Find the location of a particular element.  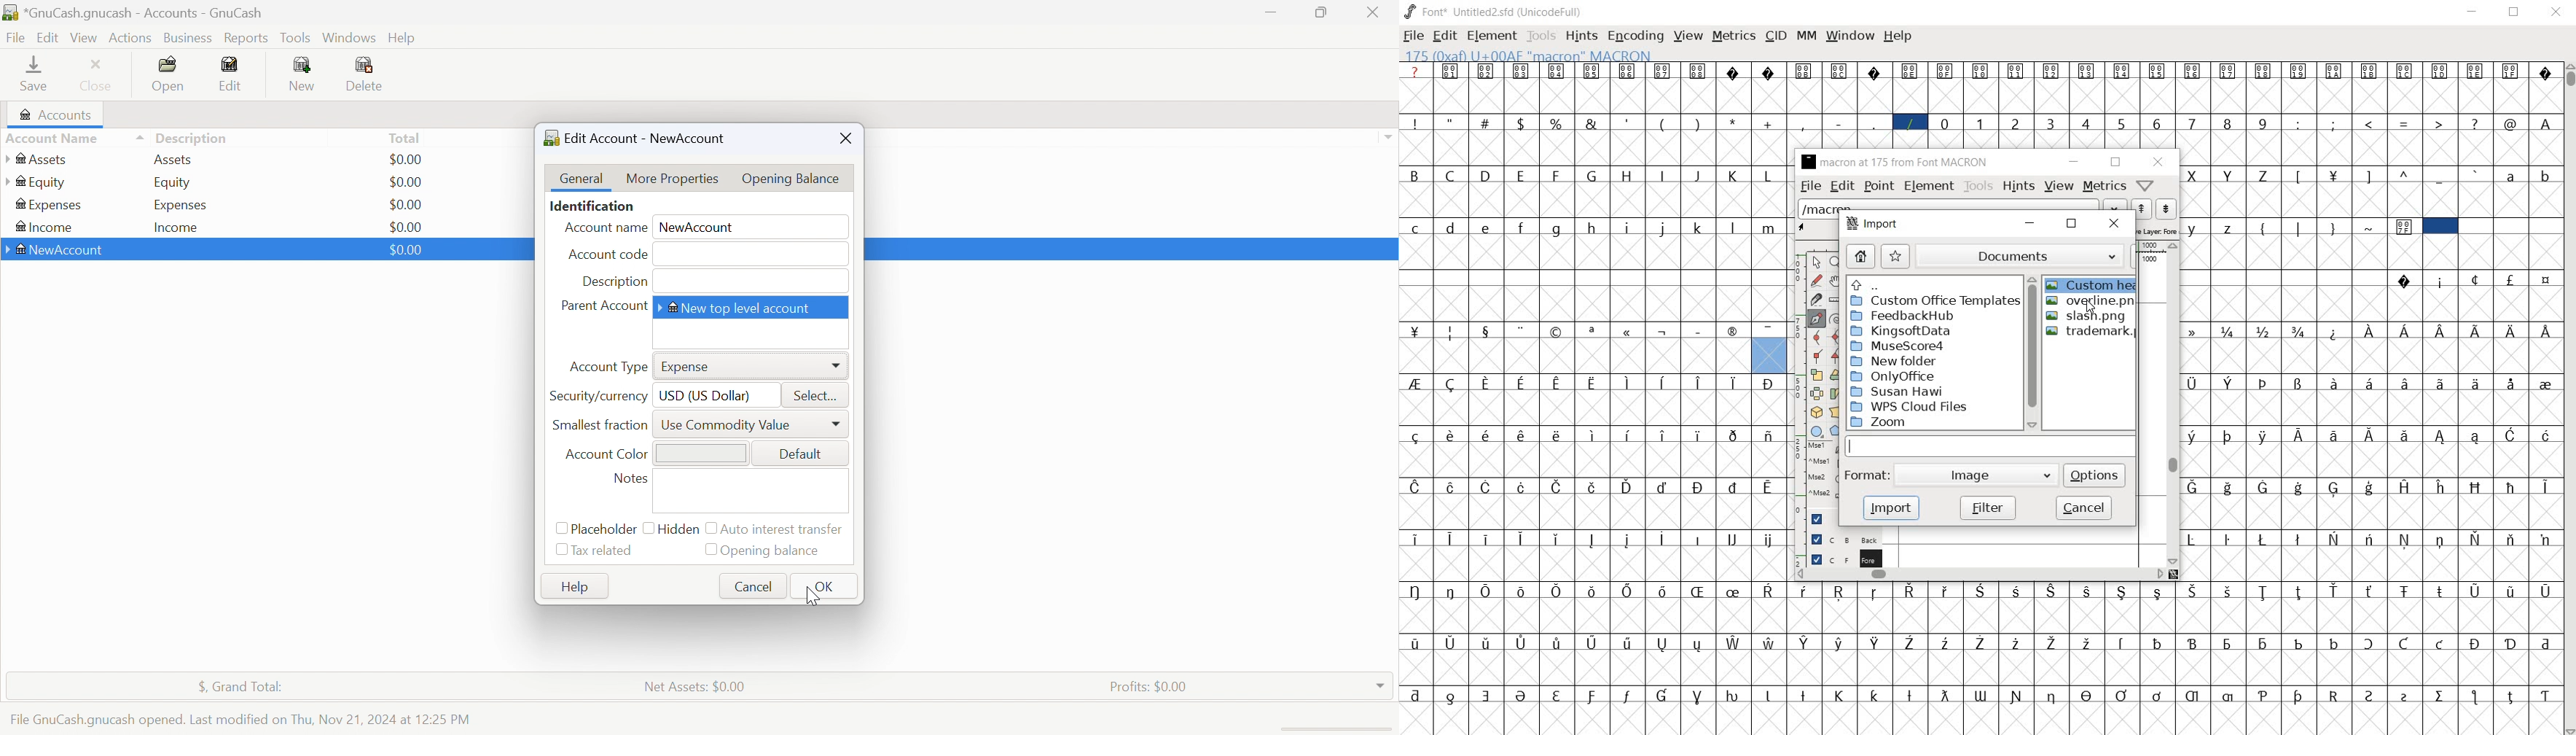

skew is located at coordinates (1834, 394).